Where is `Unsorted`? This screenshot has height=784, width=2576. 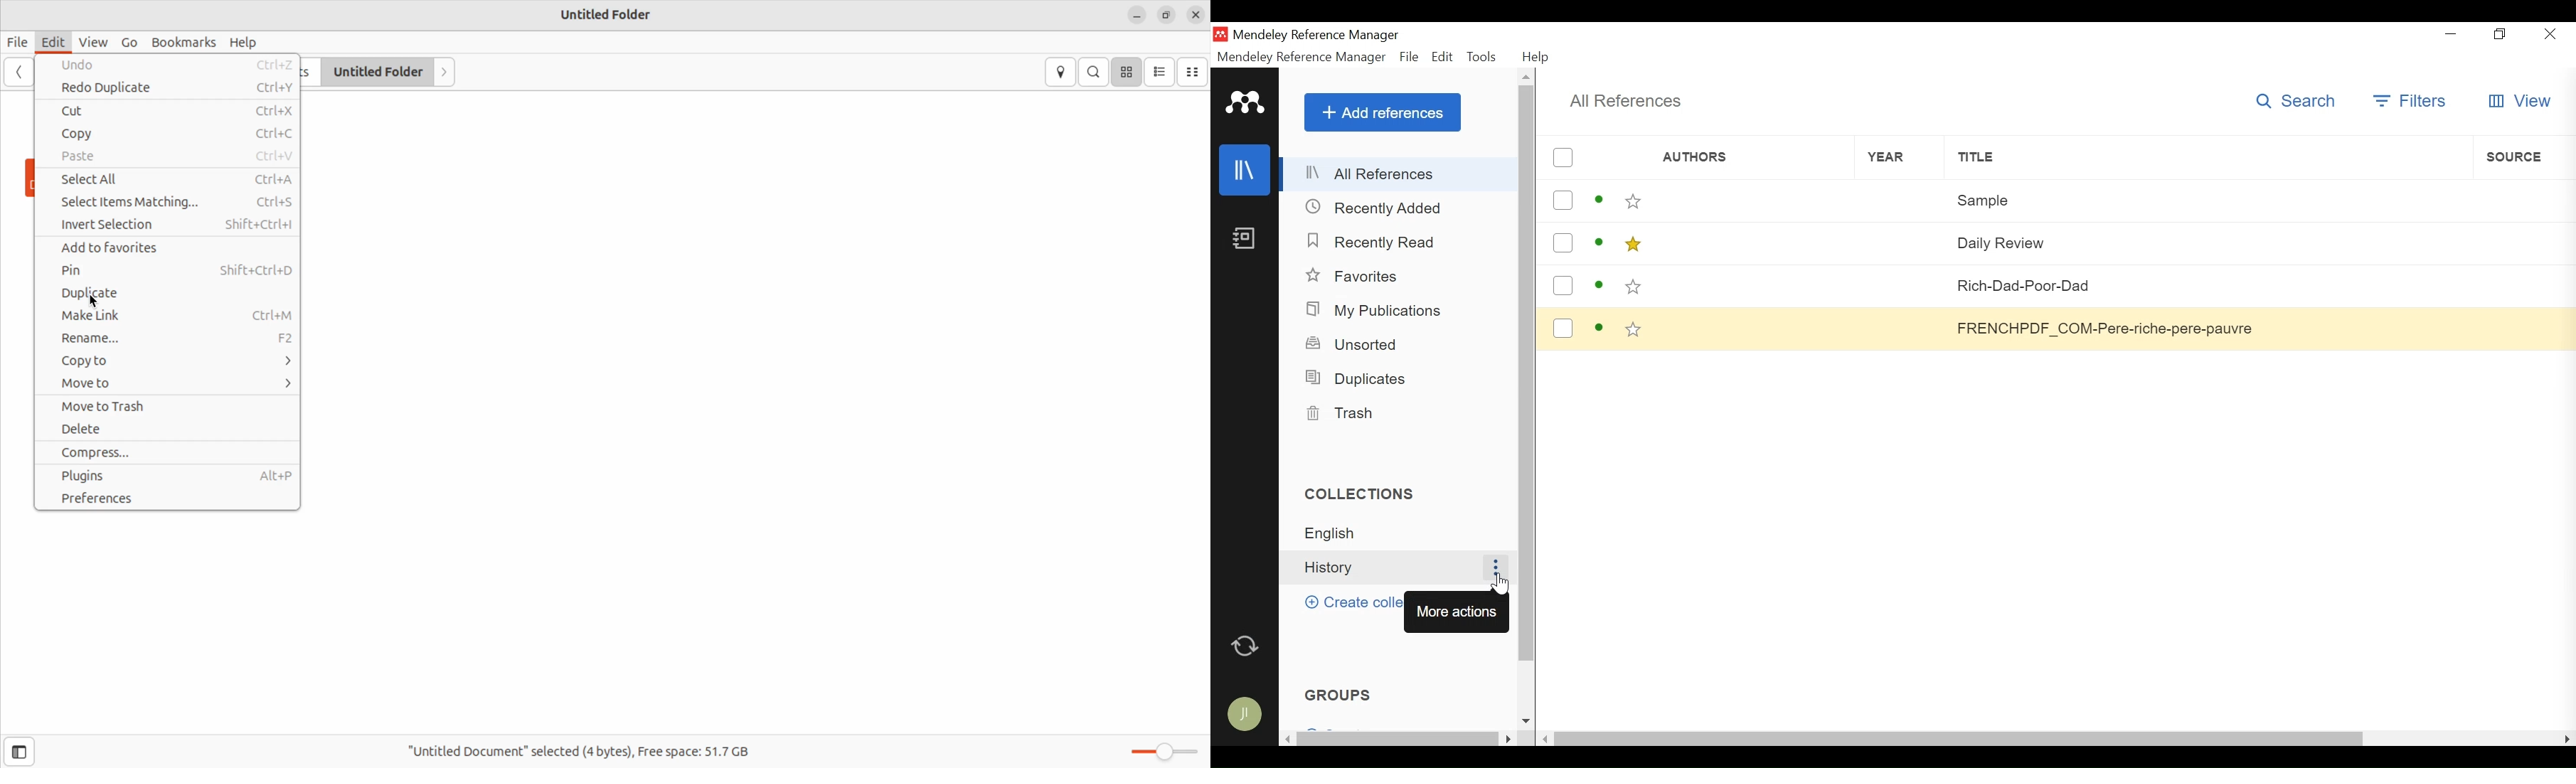 Unsorted is located at coordinates (1355, 343).